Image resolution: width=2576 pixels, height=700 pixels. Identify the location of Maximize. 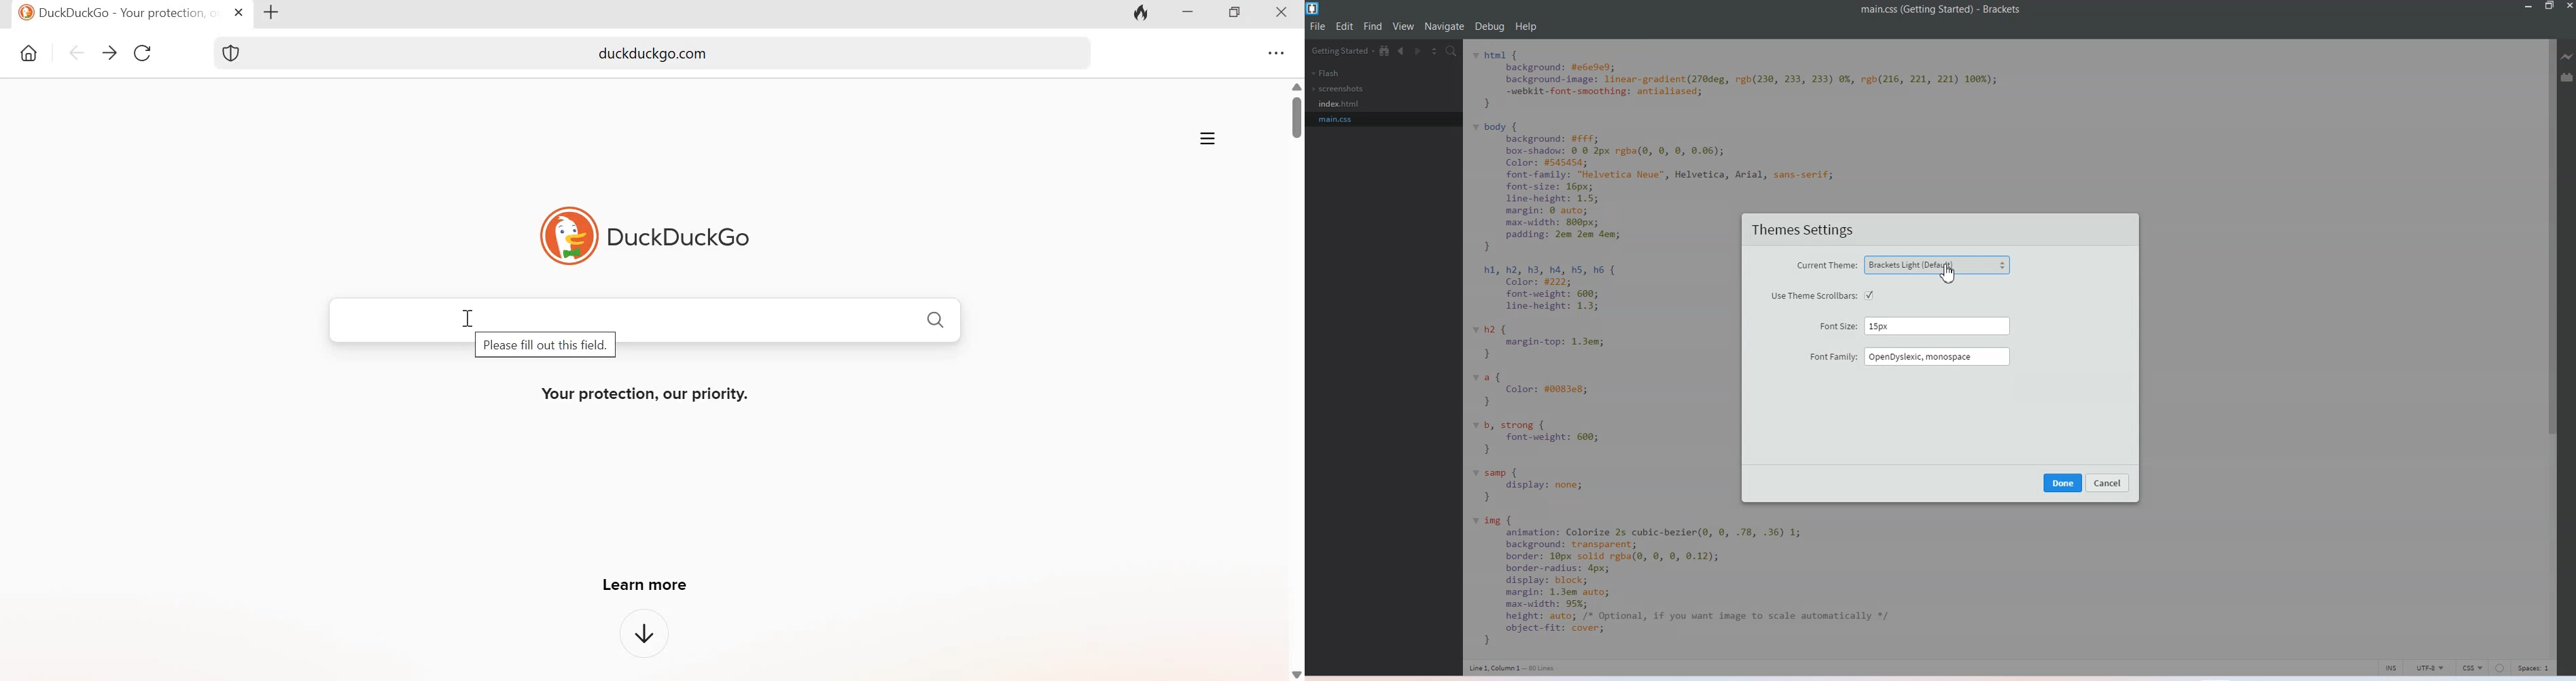
(2550, 7).